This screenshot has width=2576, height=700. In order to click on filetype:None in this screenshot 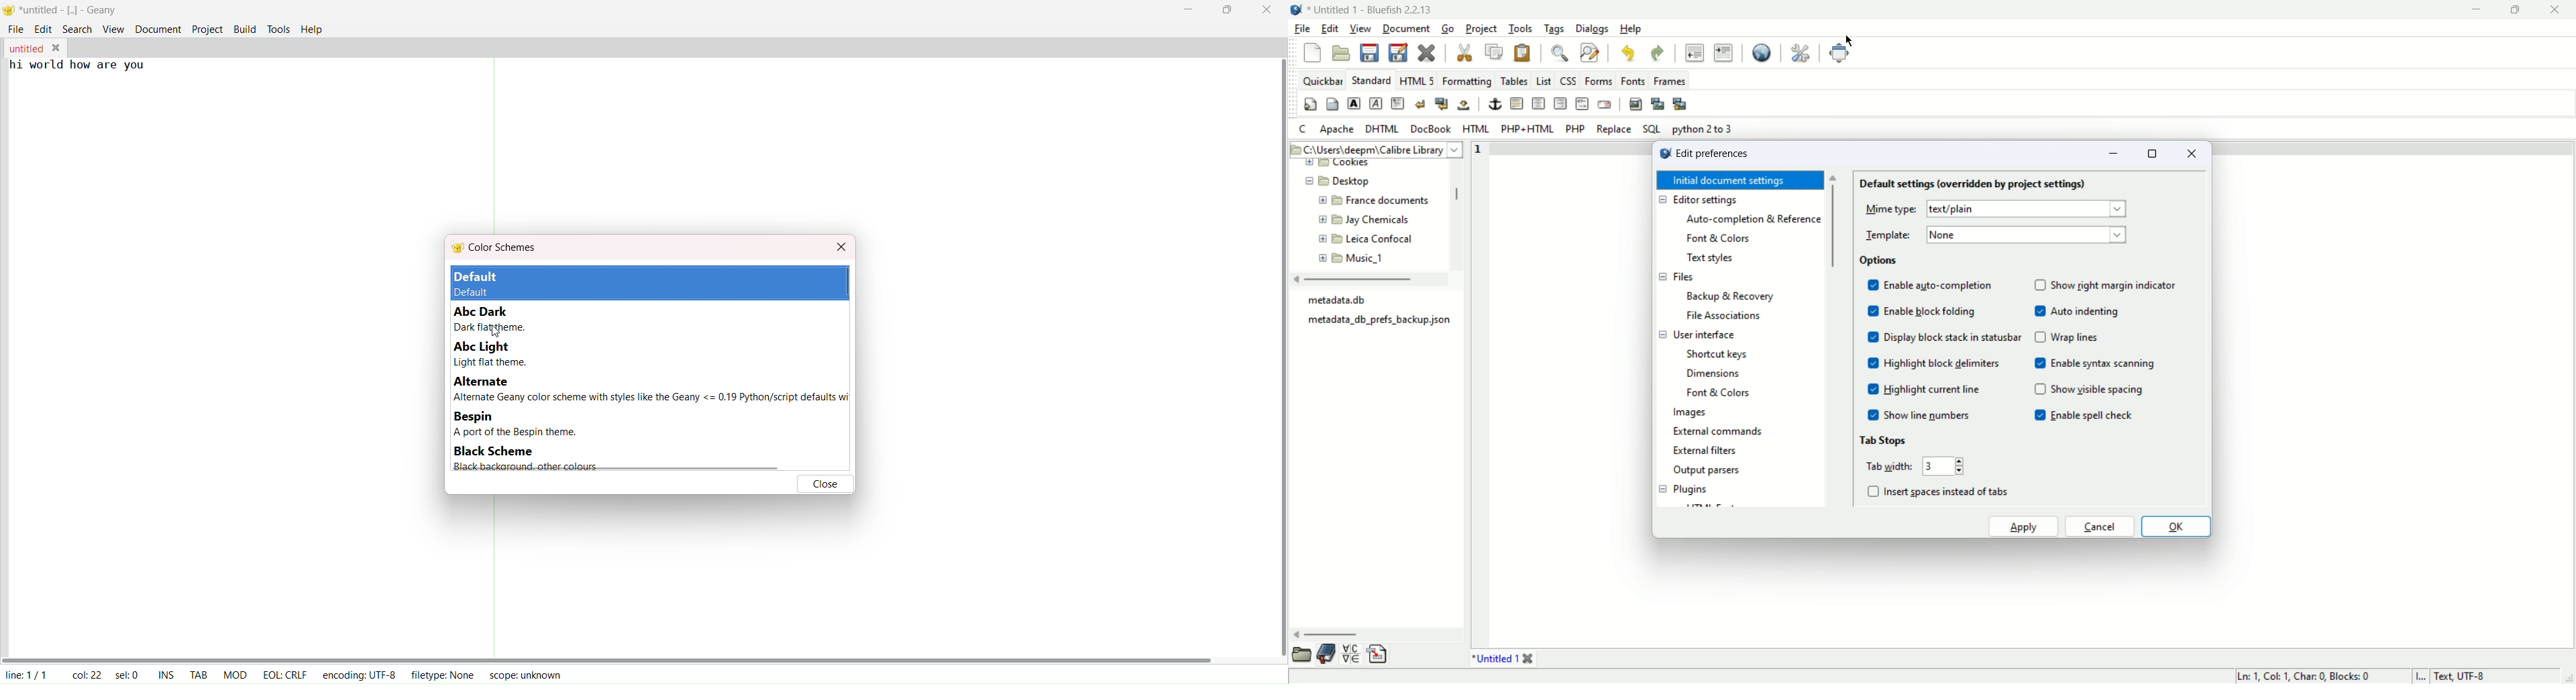, I will do `click(444, 673)`.